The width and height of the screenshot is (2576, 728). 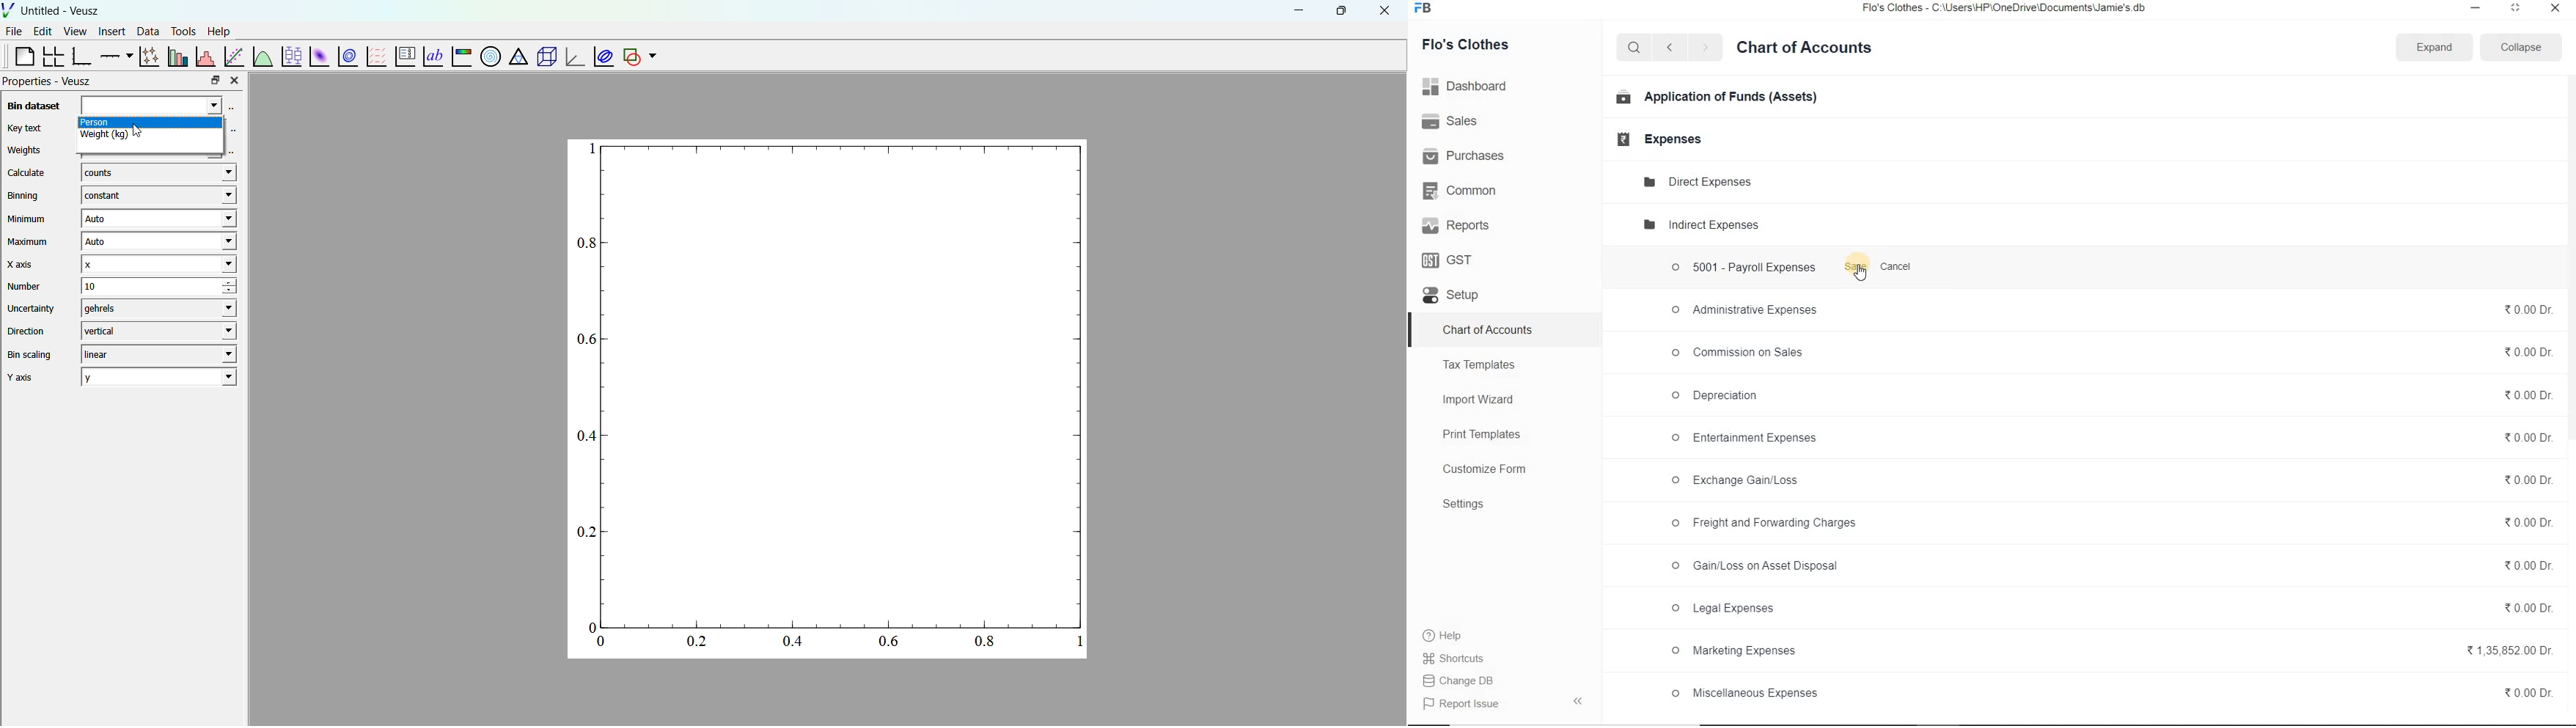 What do you see at coordinates (1699, 226) in the screenshot?
I see `Indirect expenses` at bounding box center [1699, 226].